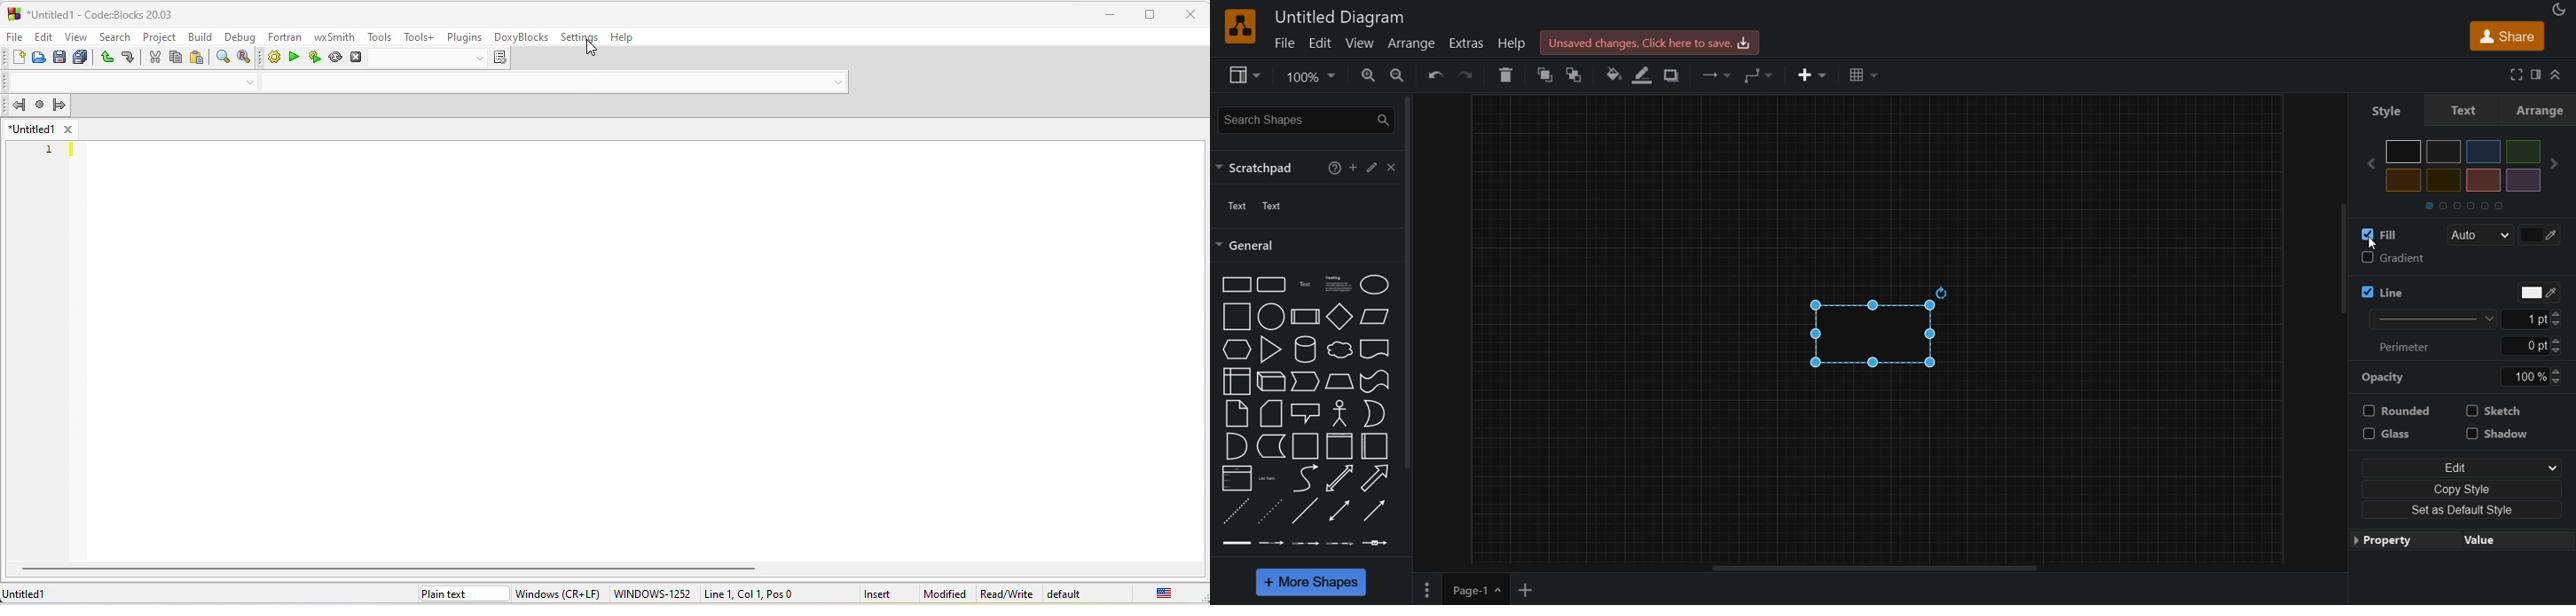 The image size is (2576, 616). I want to click on bidirectional arrow, so click(1341, 478).